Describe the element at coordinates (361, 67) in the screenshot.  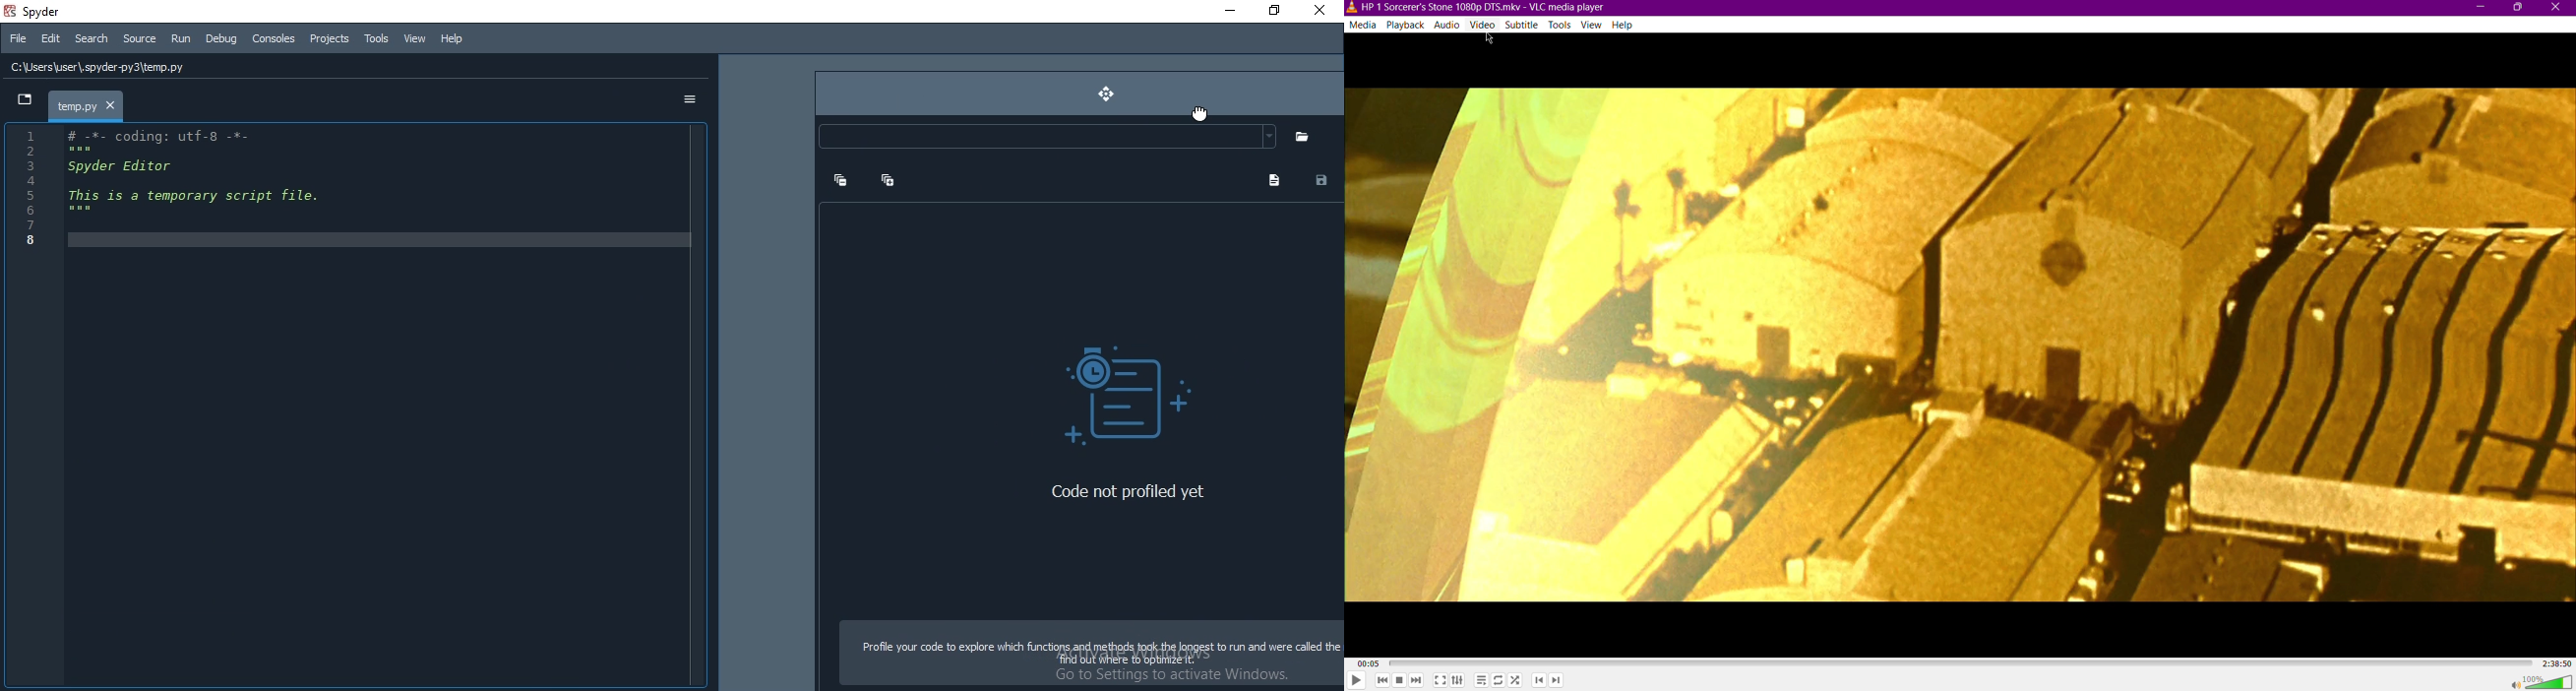
I see `file path` at that location.